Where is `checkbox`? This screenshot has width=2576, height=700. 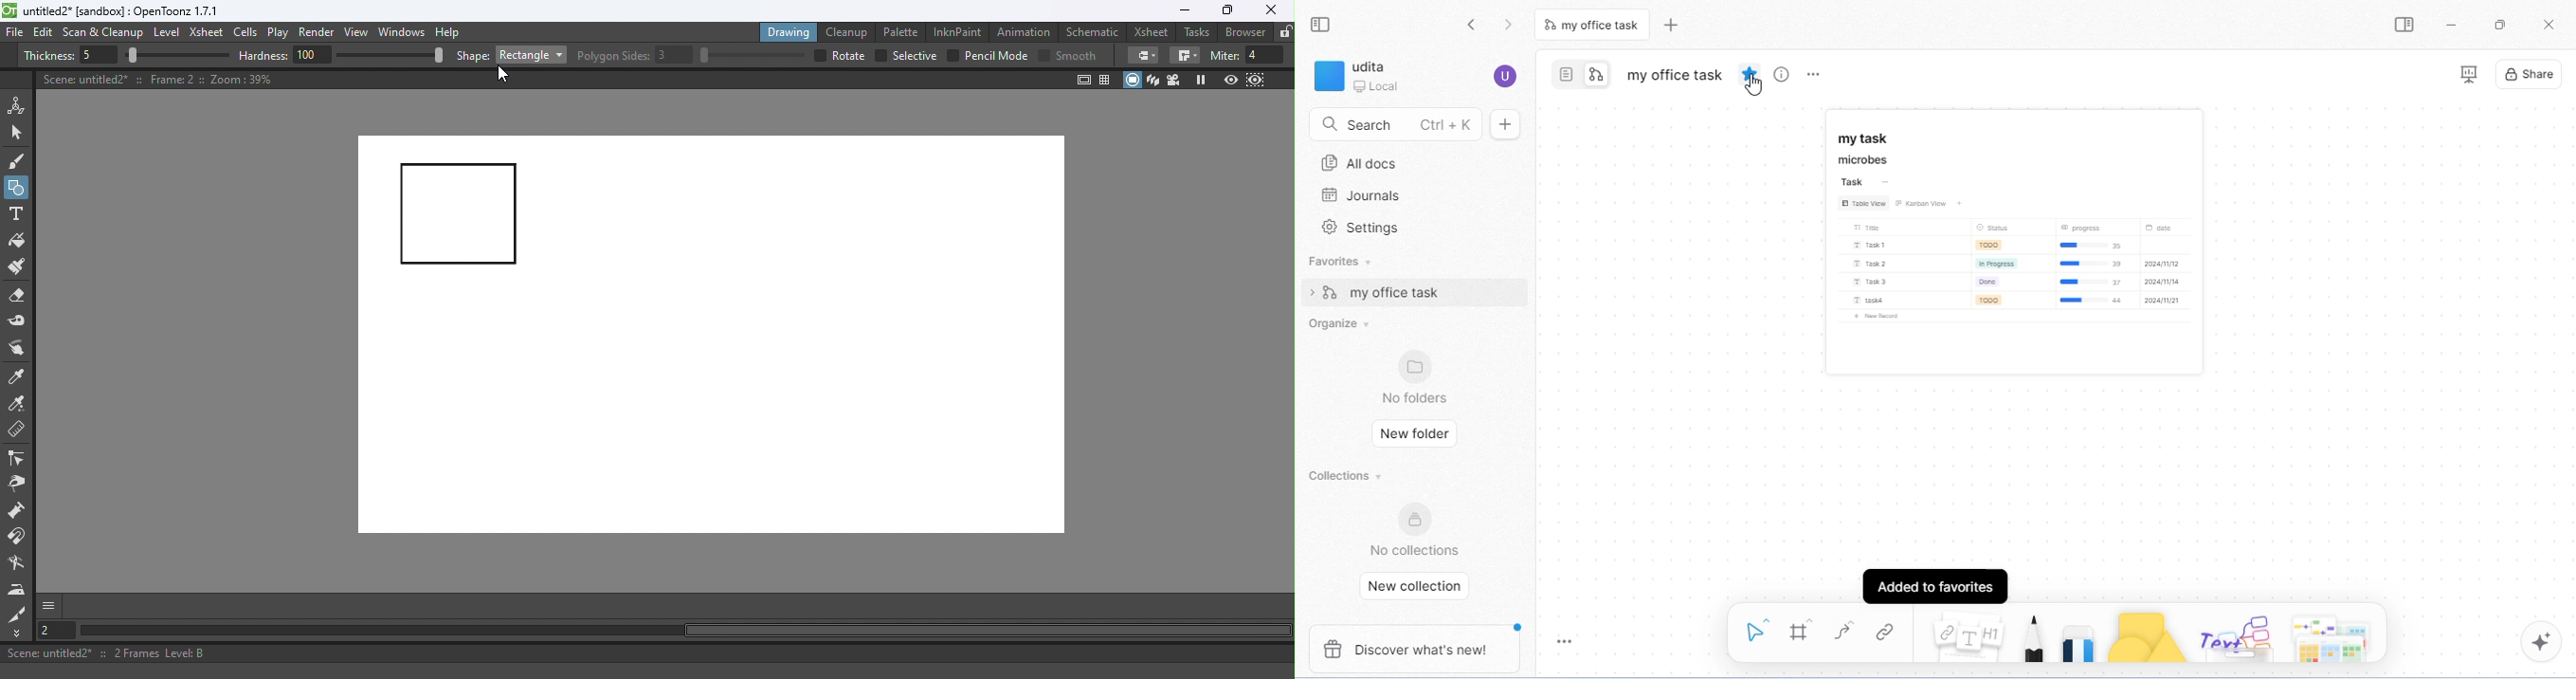
checkbox is located at coordinates (952, 55).